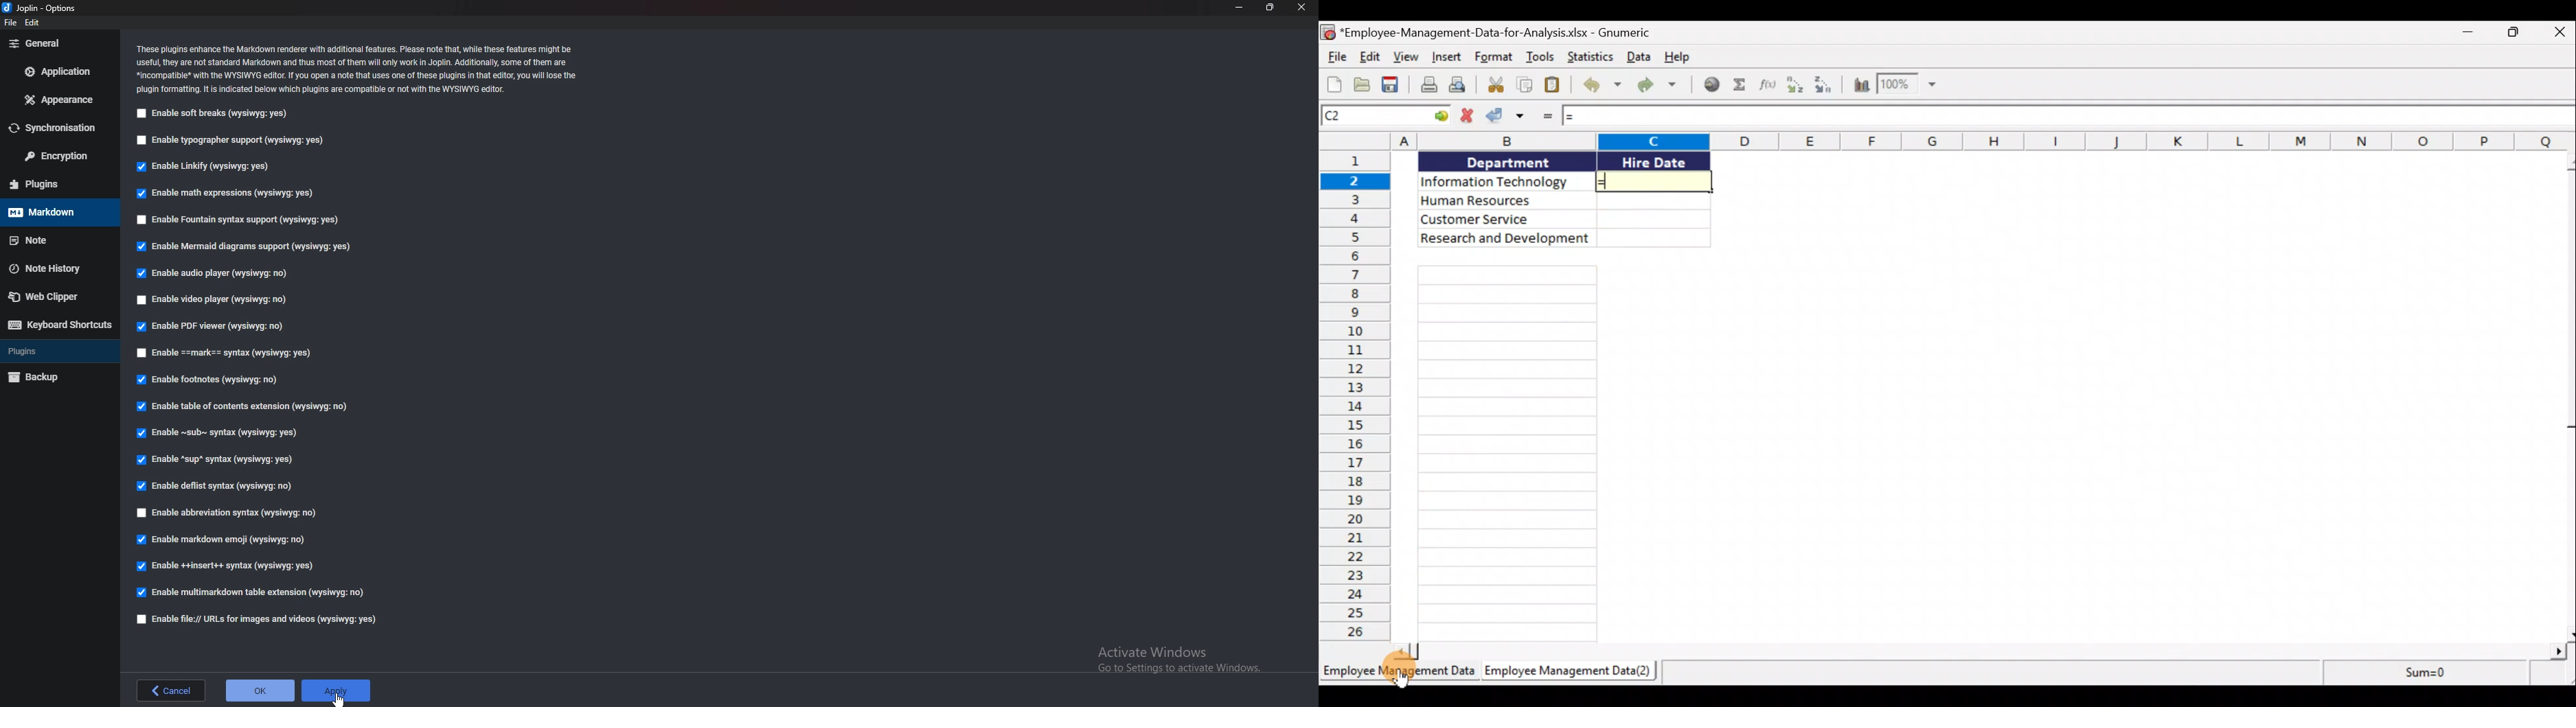 The height and width of the screenshot is (728, 2576). I want to click on Enable linkify (wysiqyg:yes), so click(207, 167).